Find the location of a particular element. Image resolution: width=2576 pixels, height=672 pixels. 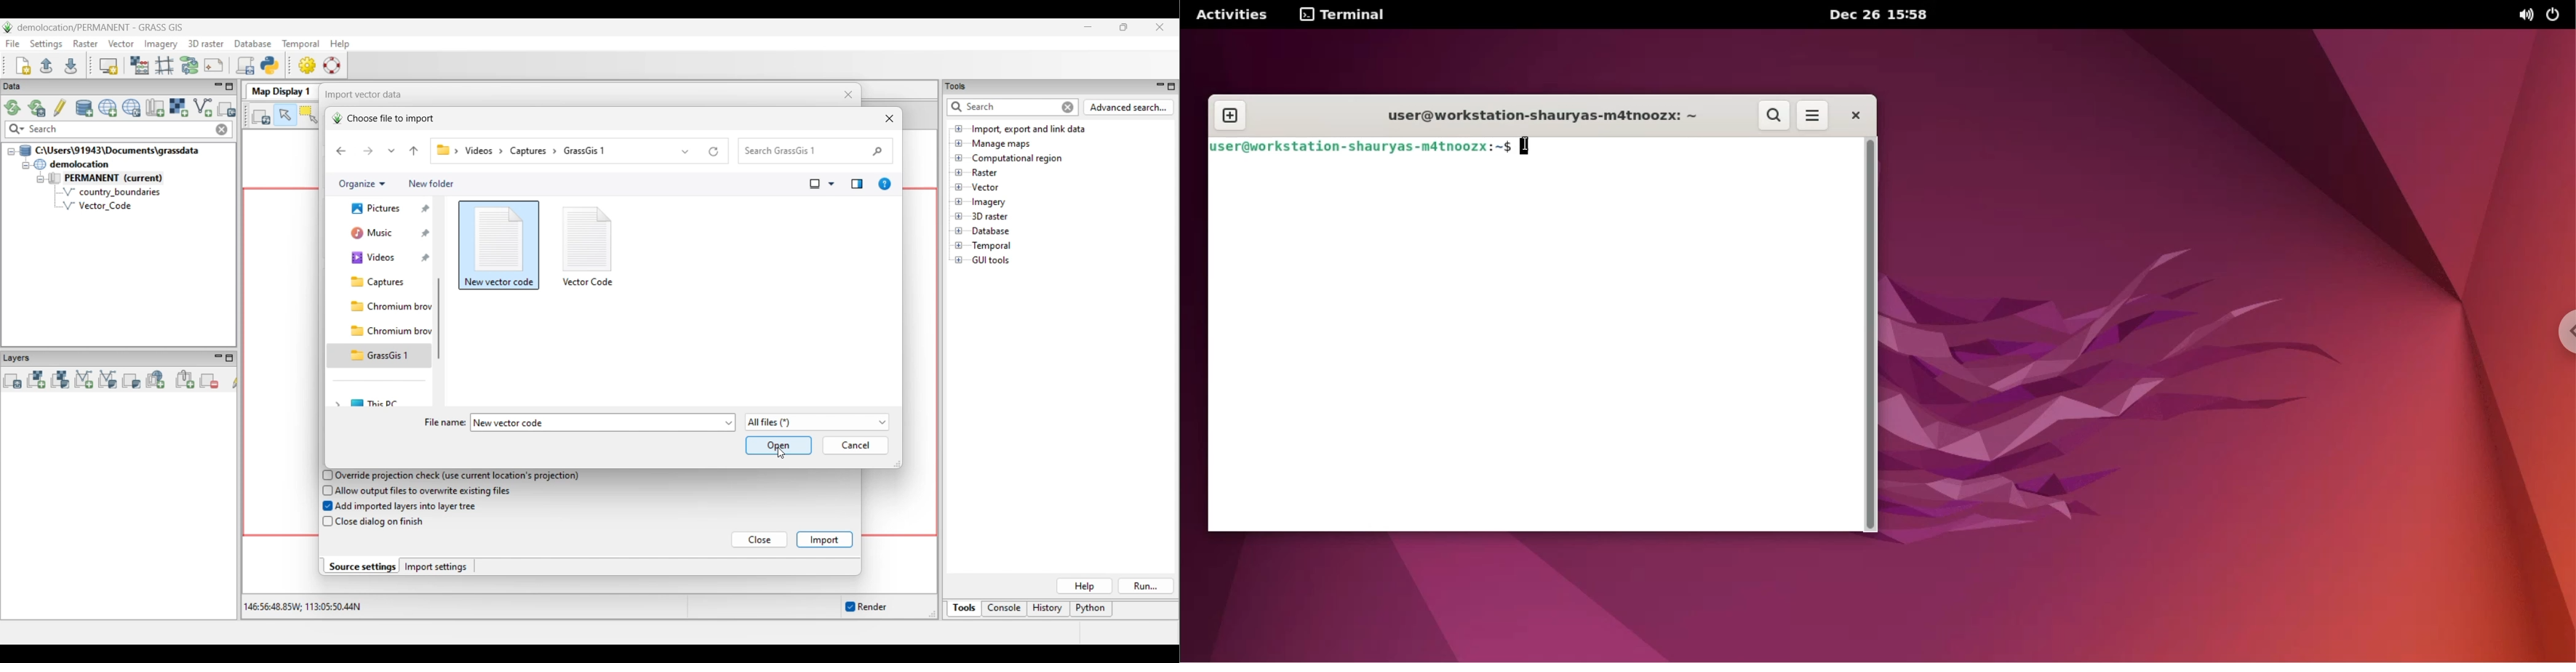

search is located at coordinates (1774, 116).